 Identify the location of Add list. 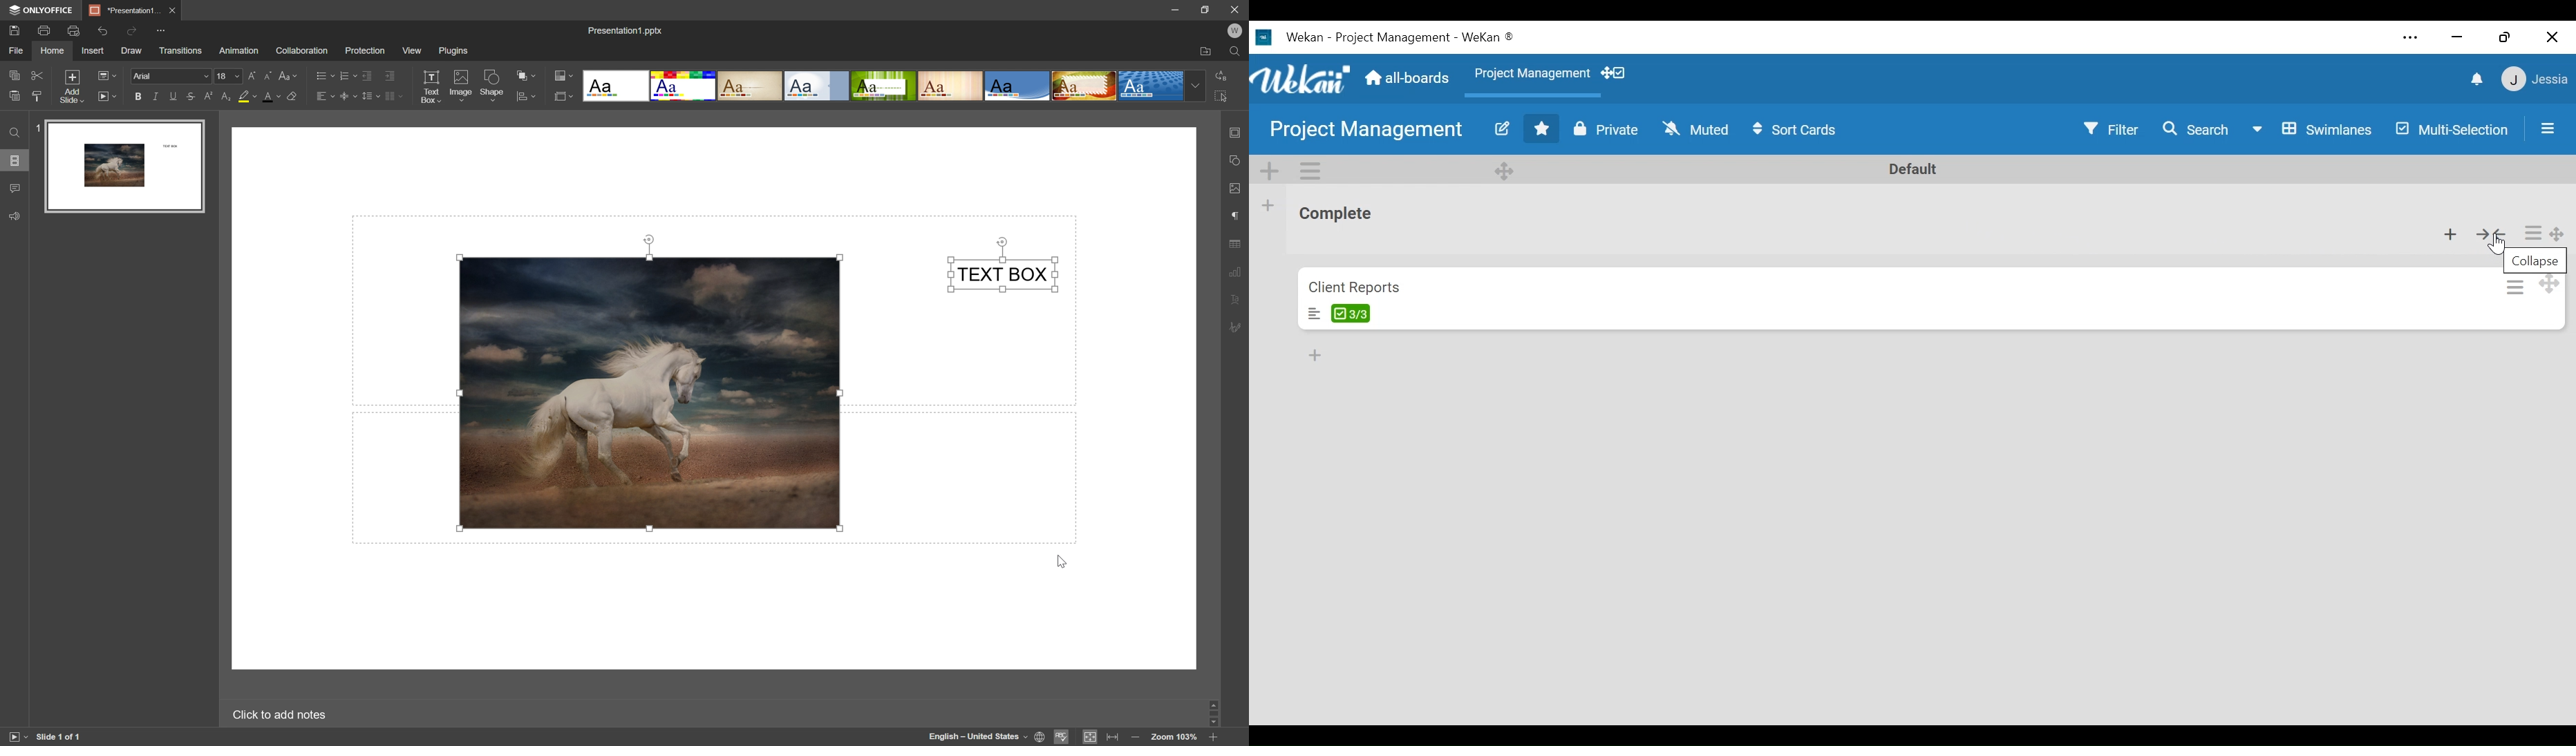
(1269, 205).